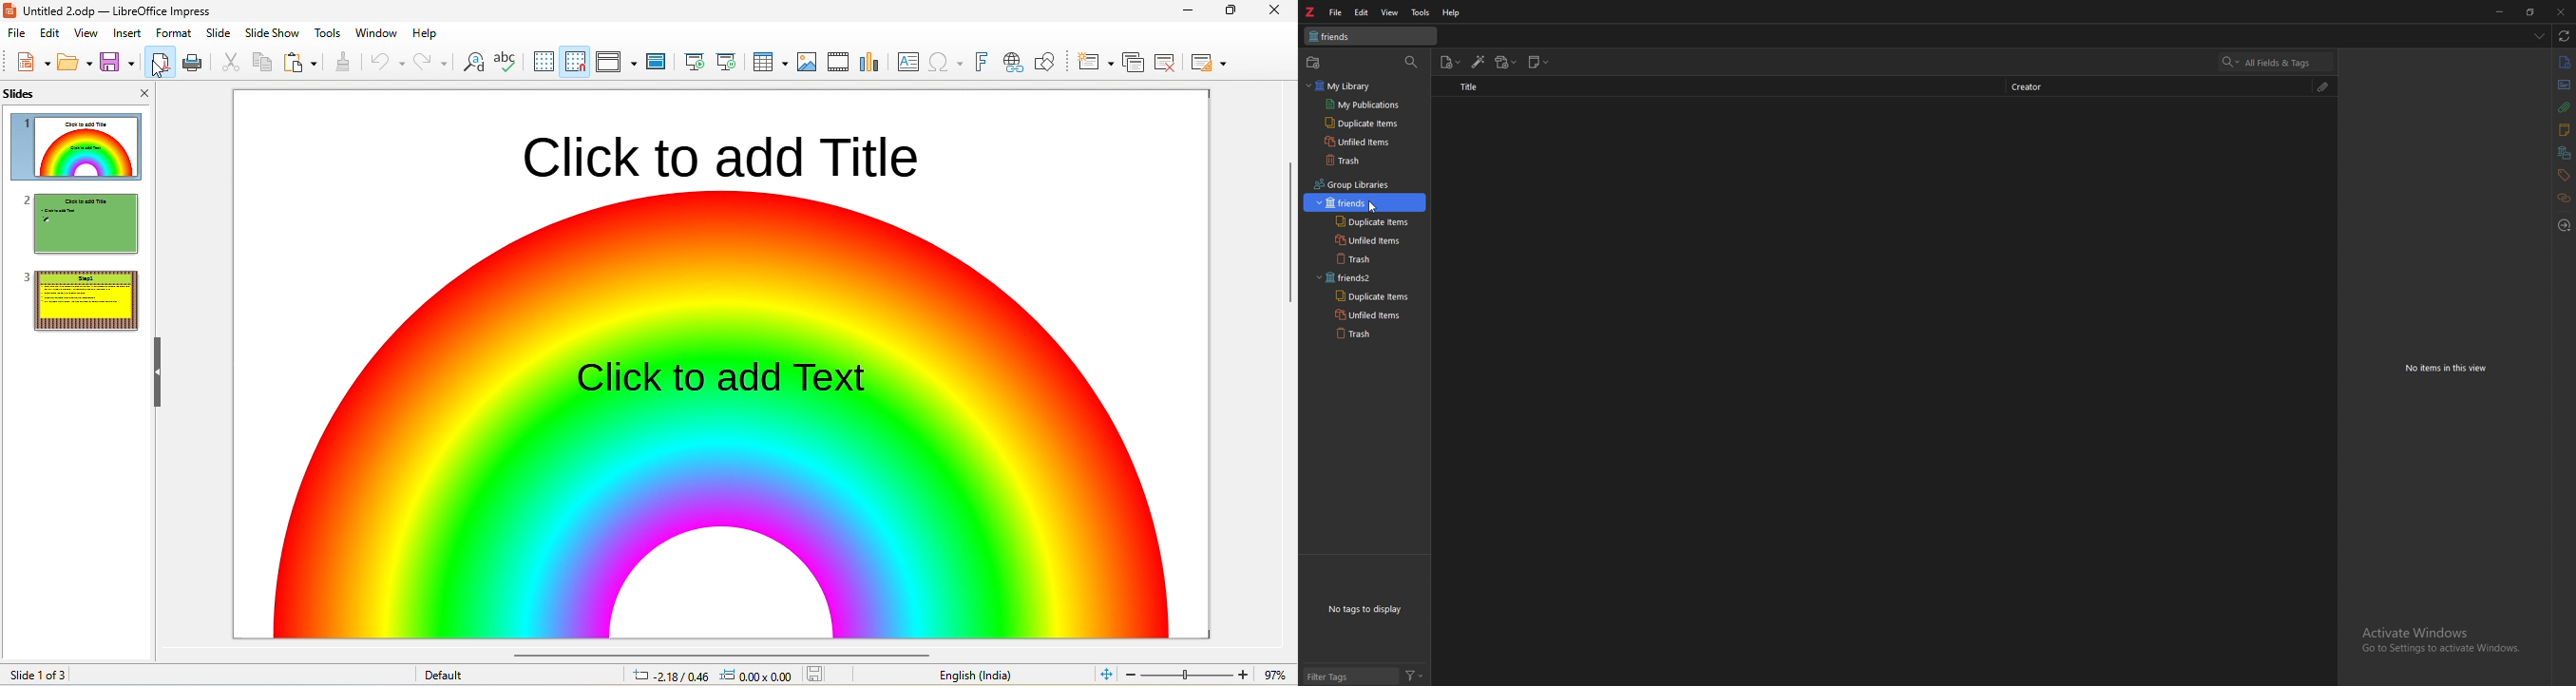 The width and height of the screenshot is (2576, 700). I want to click on view, so click(1391, 12).